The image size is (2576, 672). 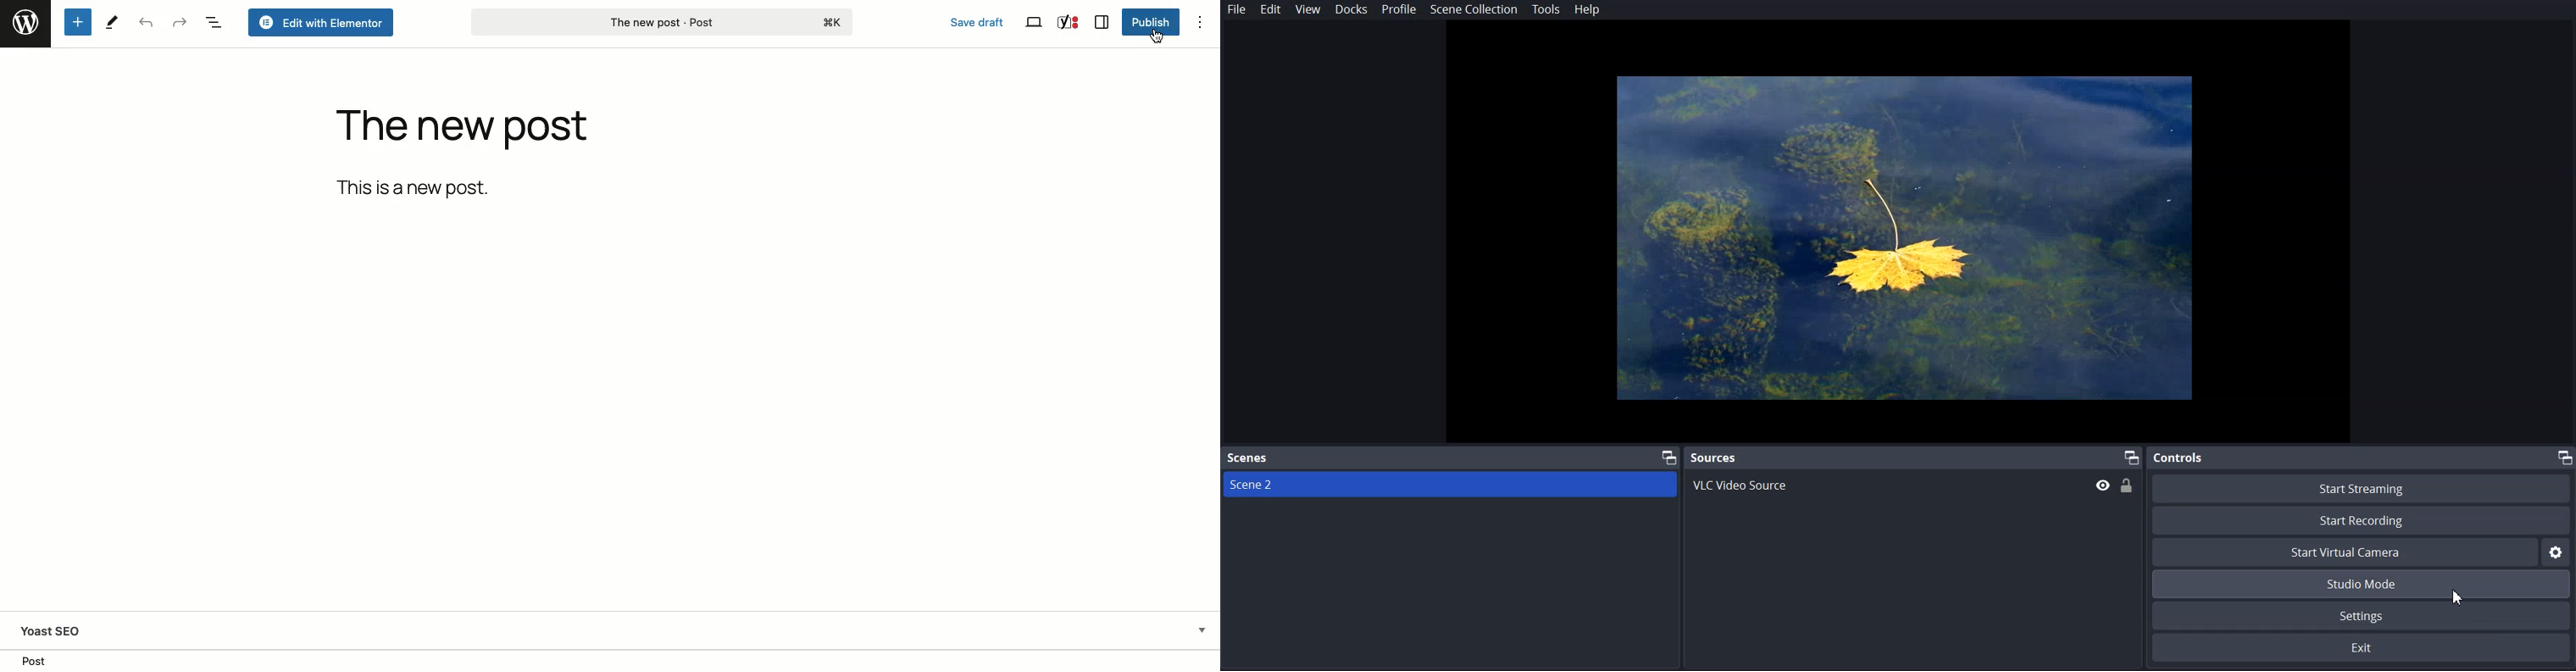 What do you see at coordinates (2104, 484) in the screenshot?
I see `Hide` at bounding box center [2104, 484].